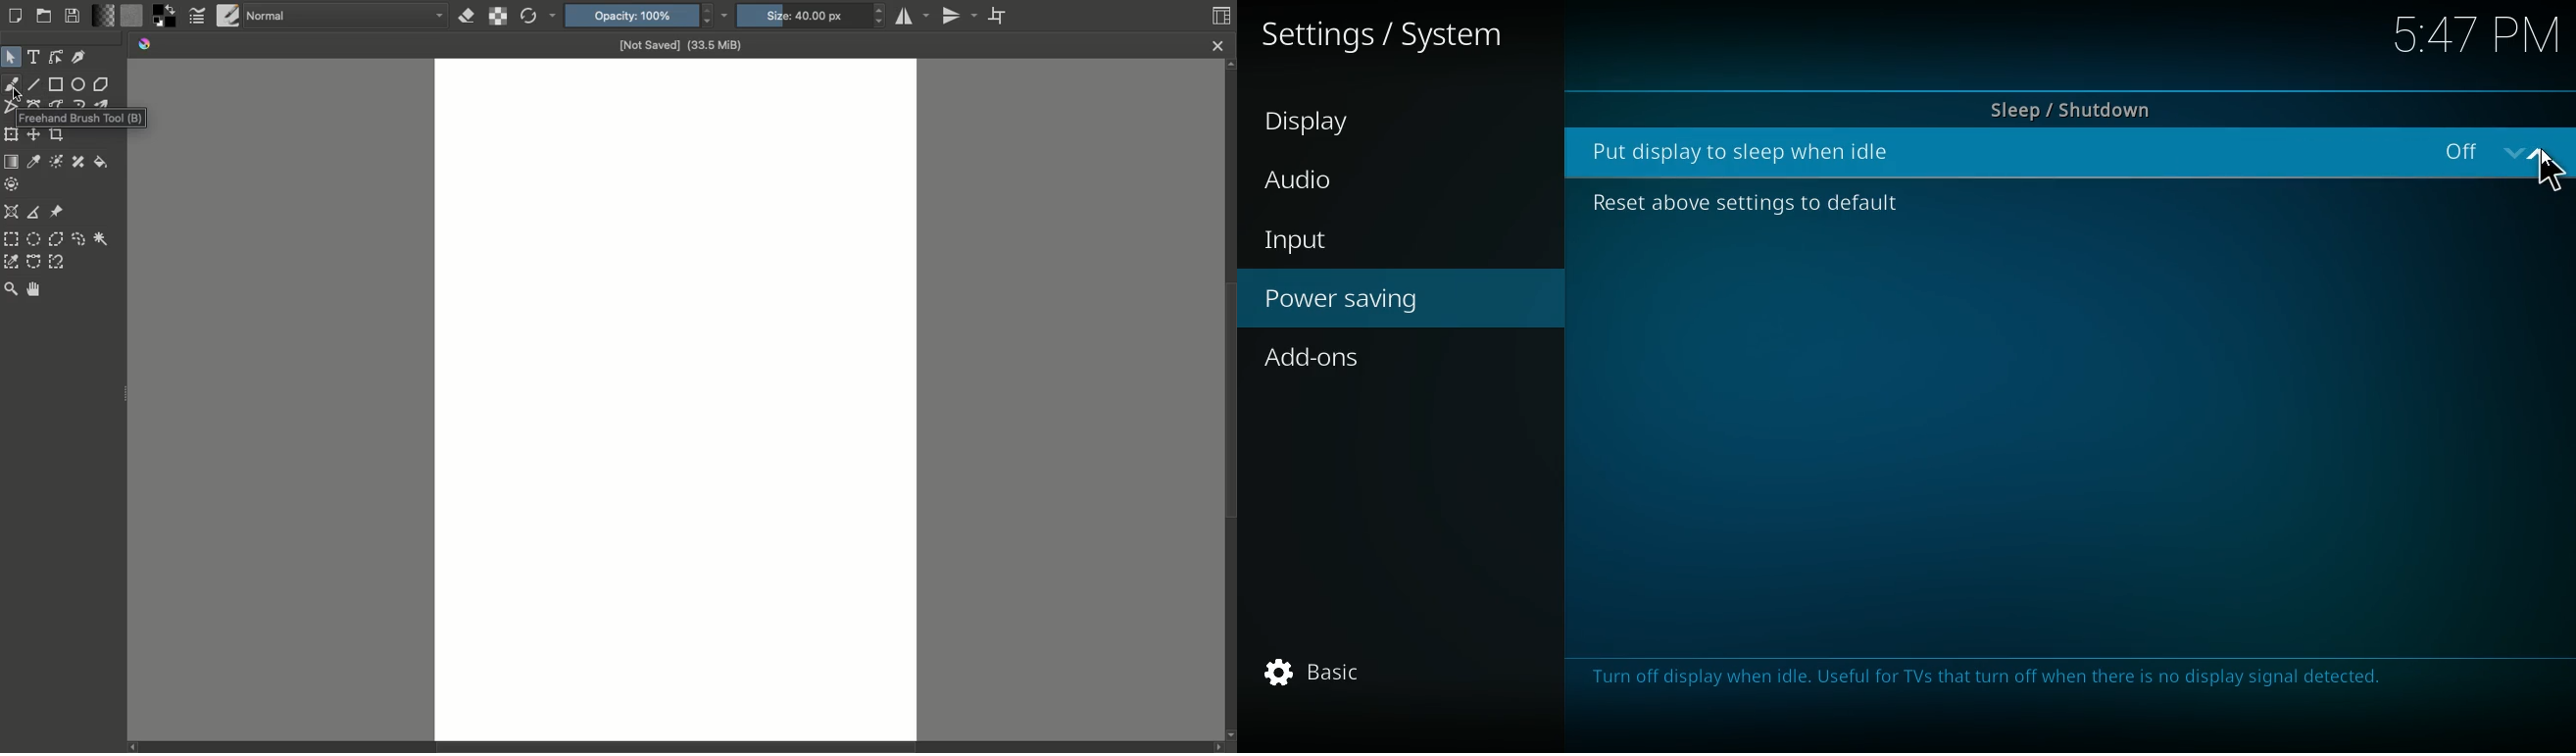 The width and height of the screenshot is (2576, 756). I want to click on off, so click(2504, 155).